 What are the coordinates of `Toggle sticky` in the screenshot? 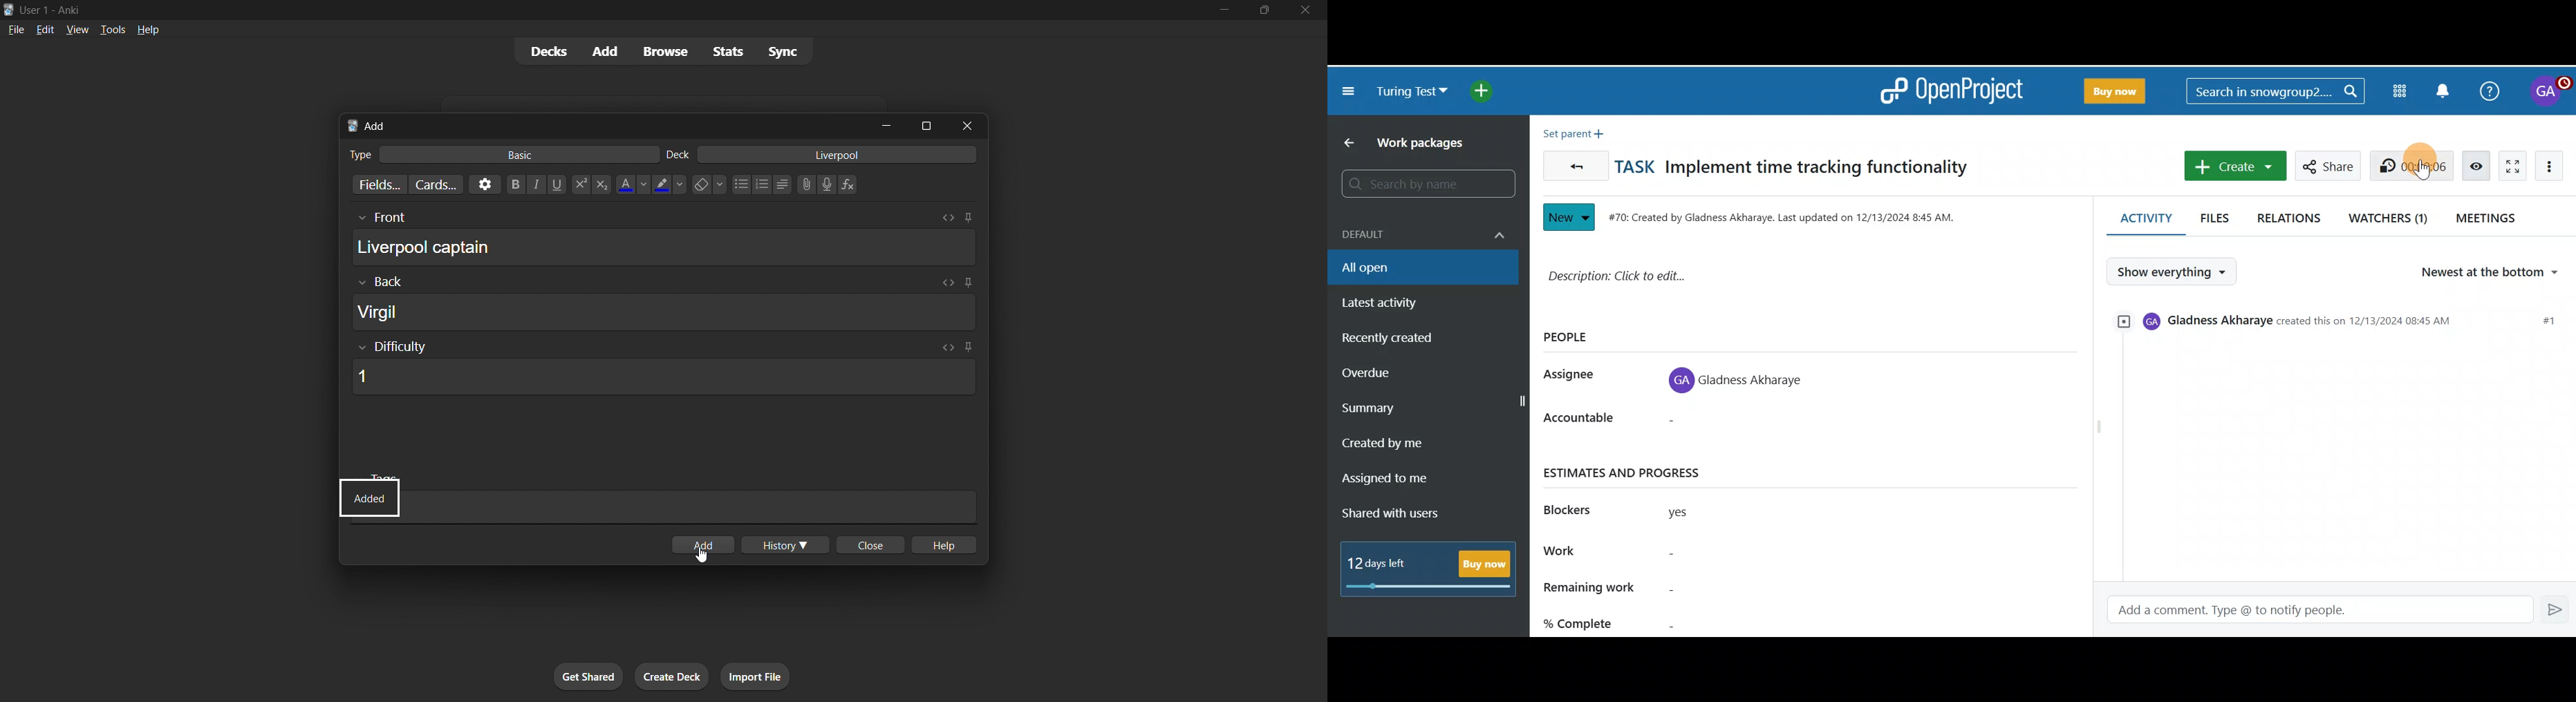 It's located at (968, 348).